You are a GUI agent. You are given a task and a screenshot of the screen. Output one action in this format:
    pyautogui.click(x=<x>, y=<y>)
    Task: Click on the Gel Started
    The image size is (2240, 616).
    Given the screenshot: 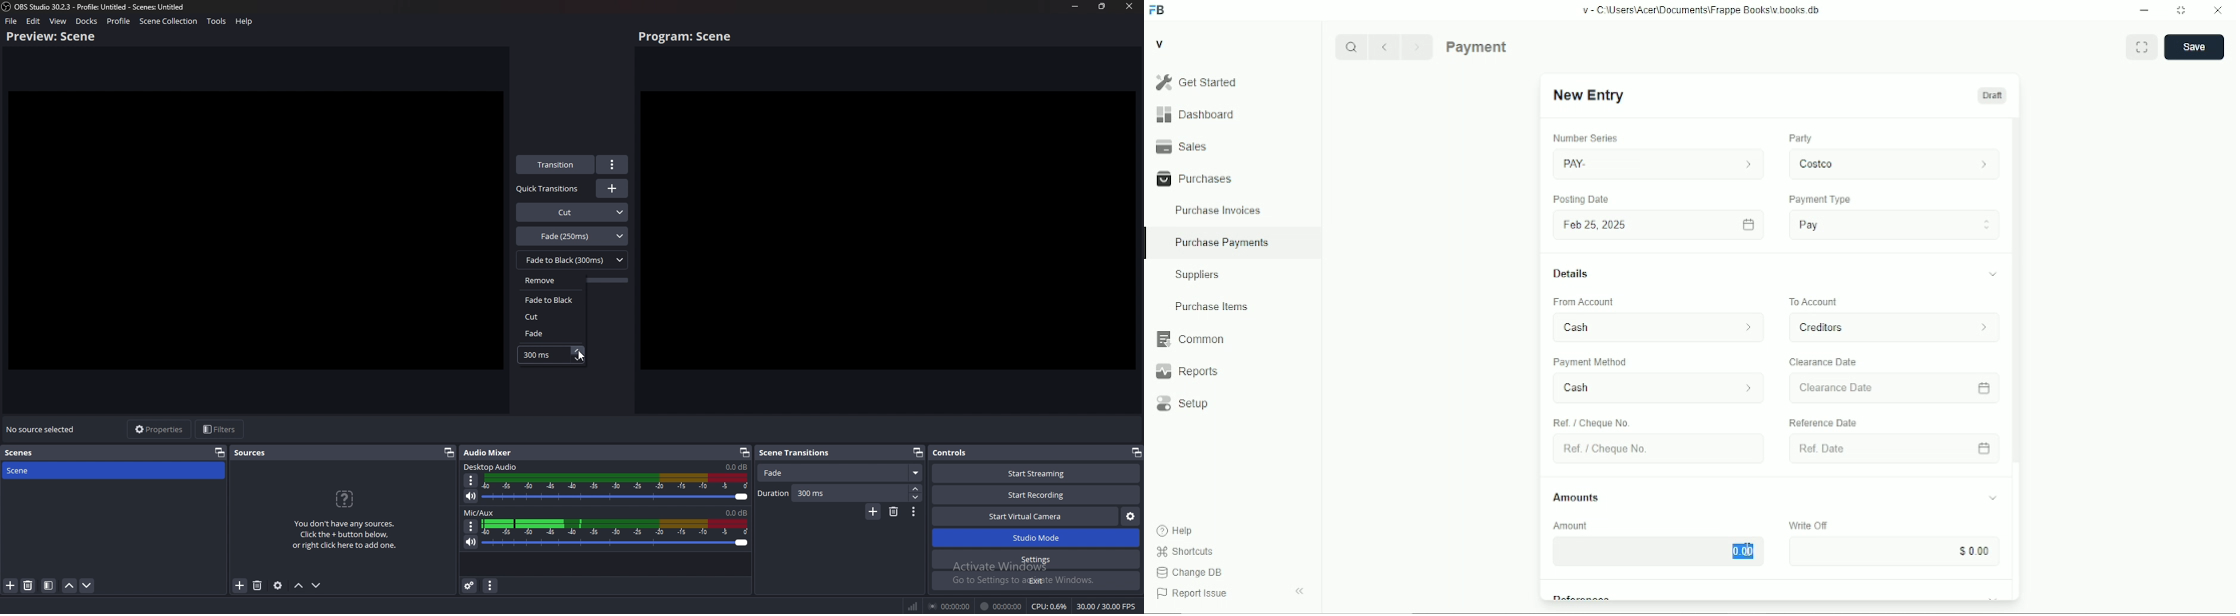 What is the action you would take?
    pyautogui.click(x=1232, y=82)
    